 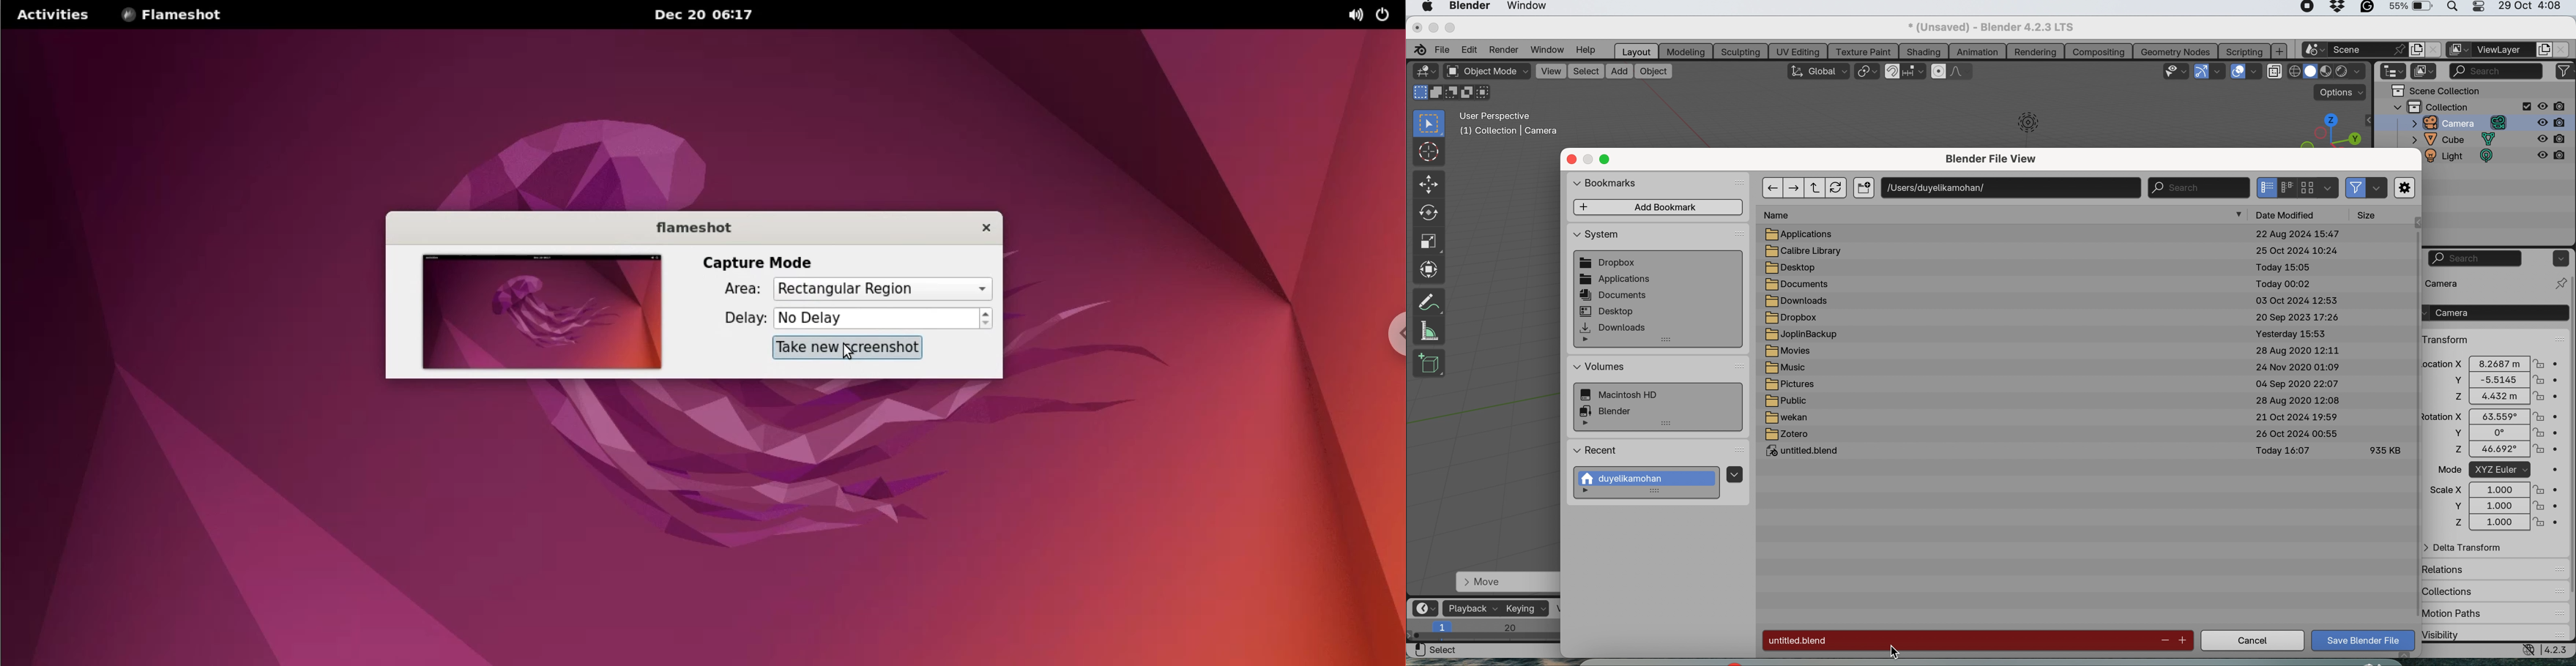 What do you see at coordinates (2542, 51) in the screenshot?
I see `add view layer` at bounding box center [2542, 51].